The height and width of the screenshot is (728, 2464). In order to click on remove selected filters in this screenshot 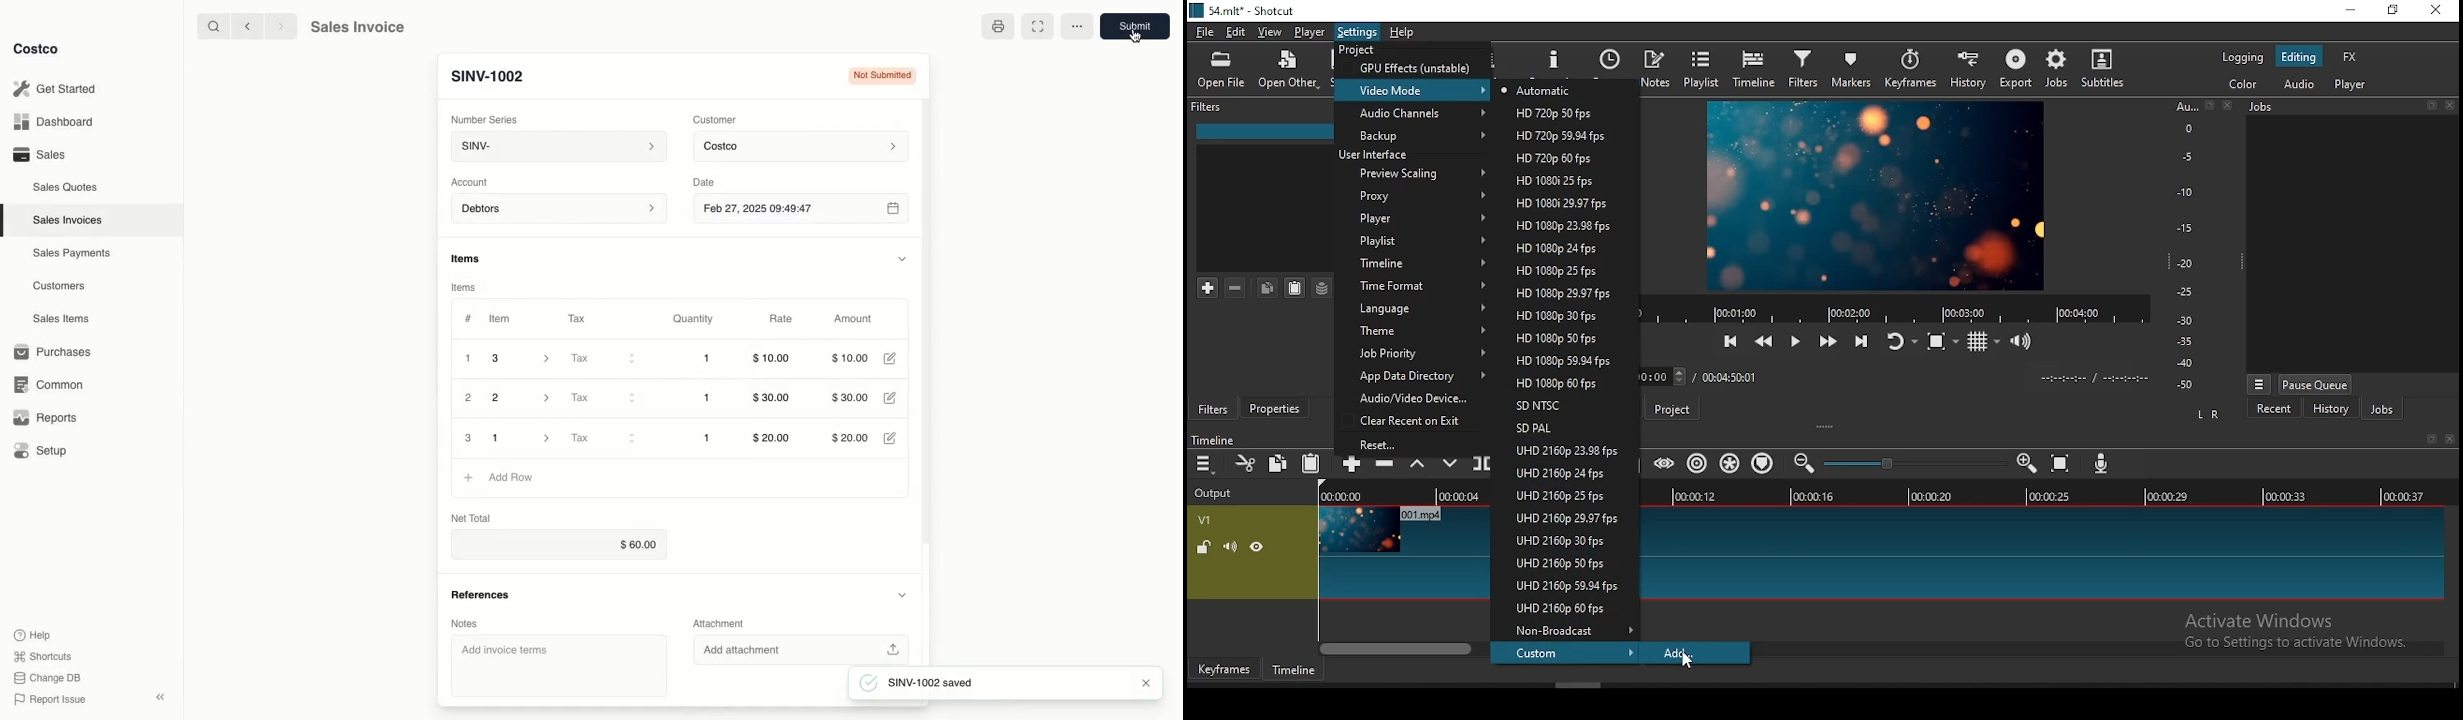, I will do `click(1236, 288)`.